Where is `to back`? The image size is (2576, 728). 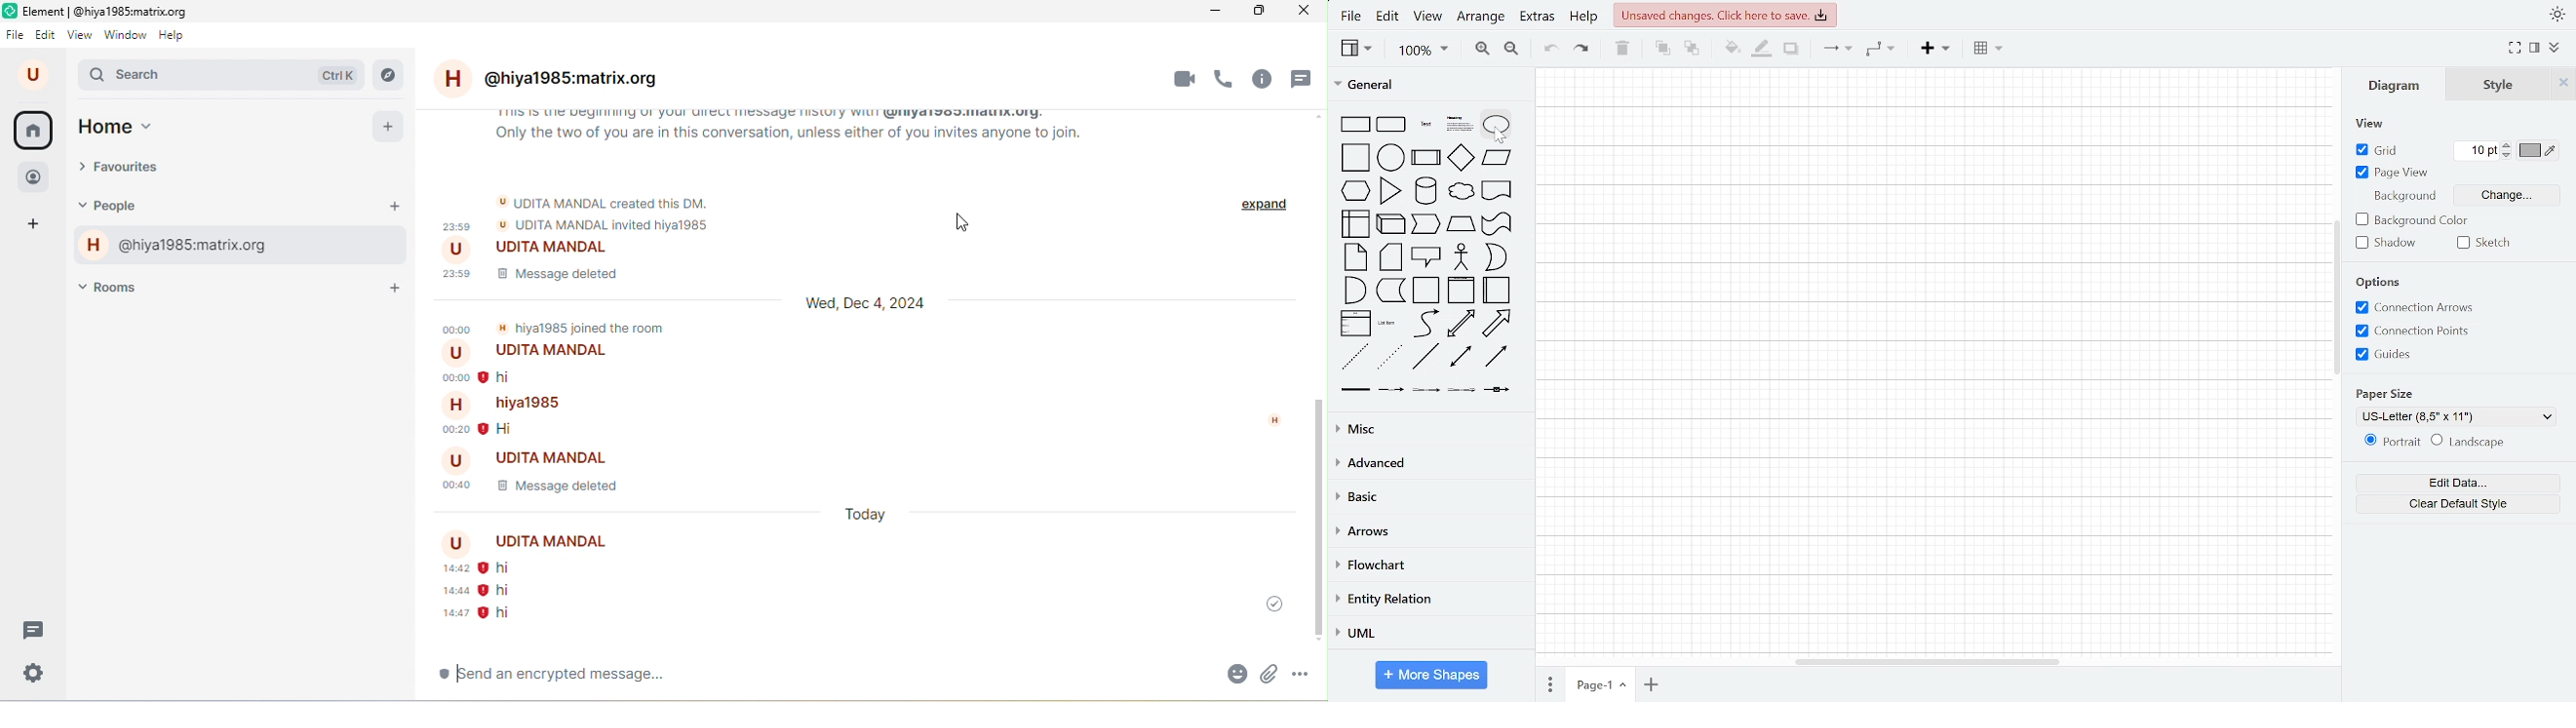 to back is located at coordinates (1693, 49).